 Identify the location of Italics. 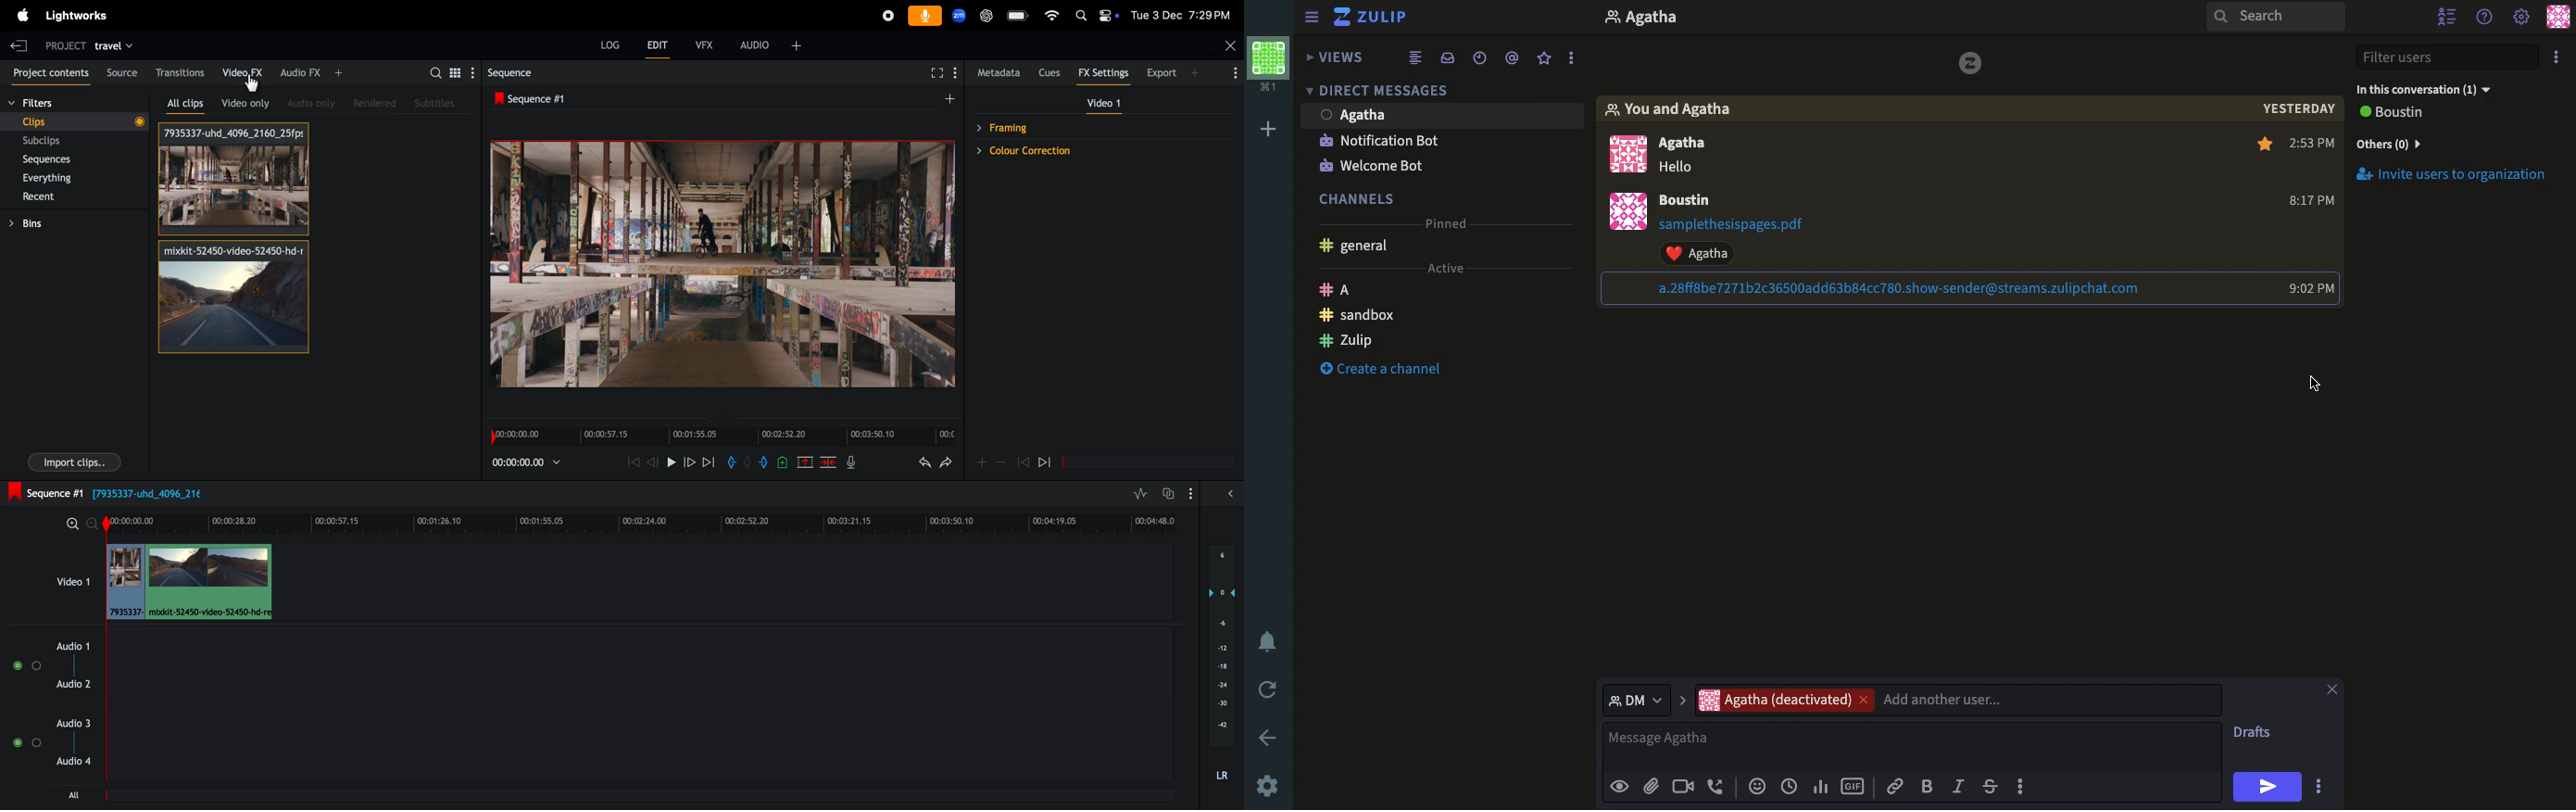
(1960, 785).